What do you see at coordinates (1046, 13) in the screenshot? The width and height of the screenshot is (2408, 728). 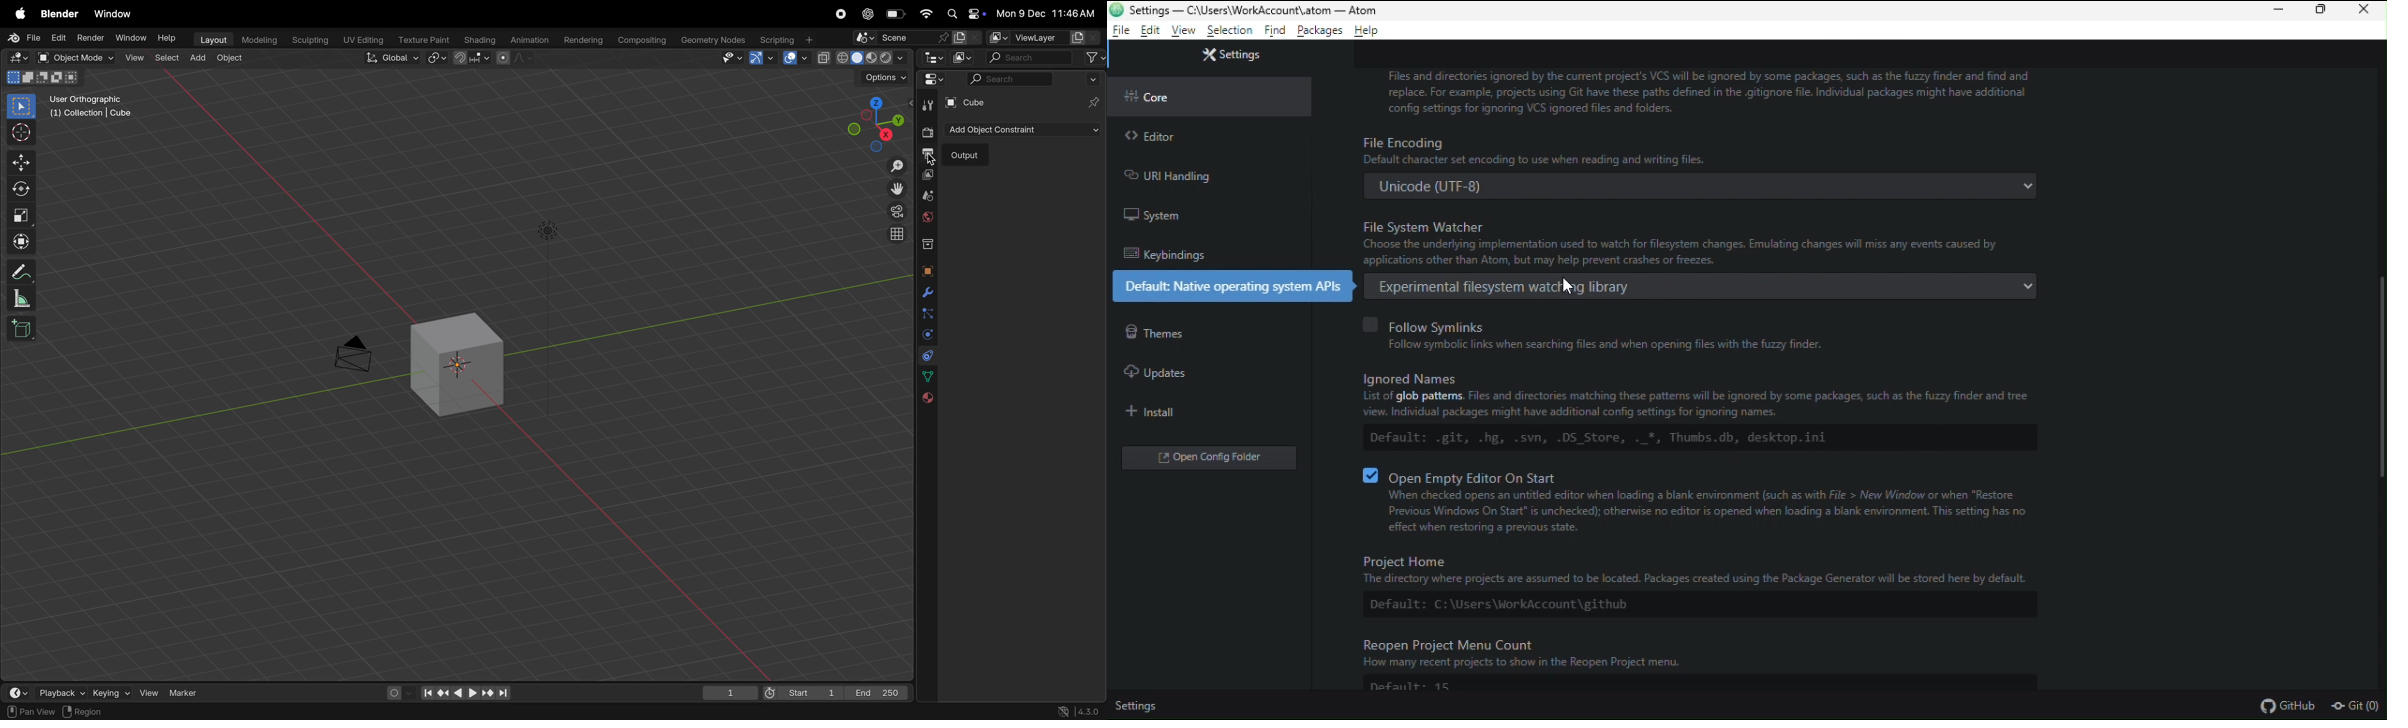 I see `date and time` at bounding box center [1046, 13].